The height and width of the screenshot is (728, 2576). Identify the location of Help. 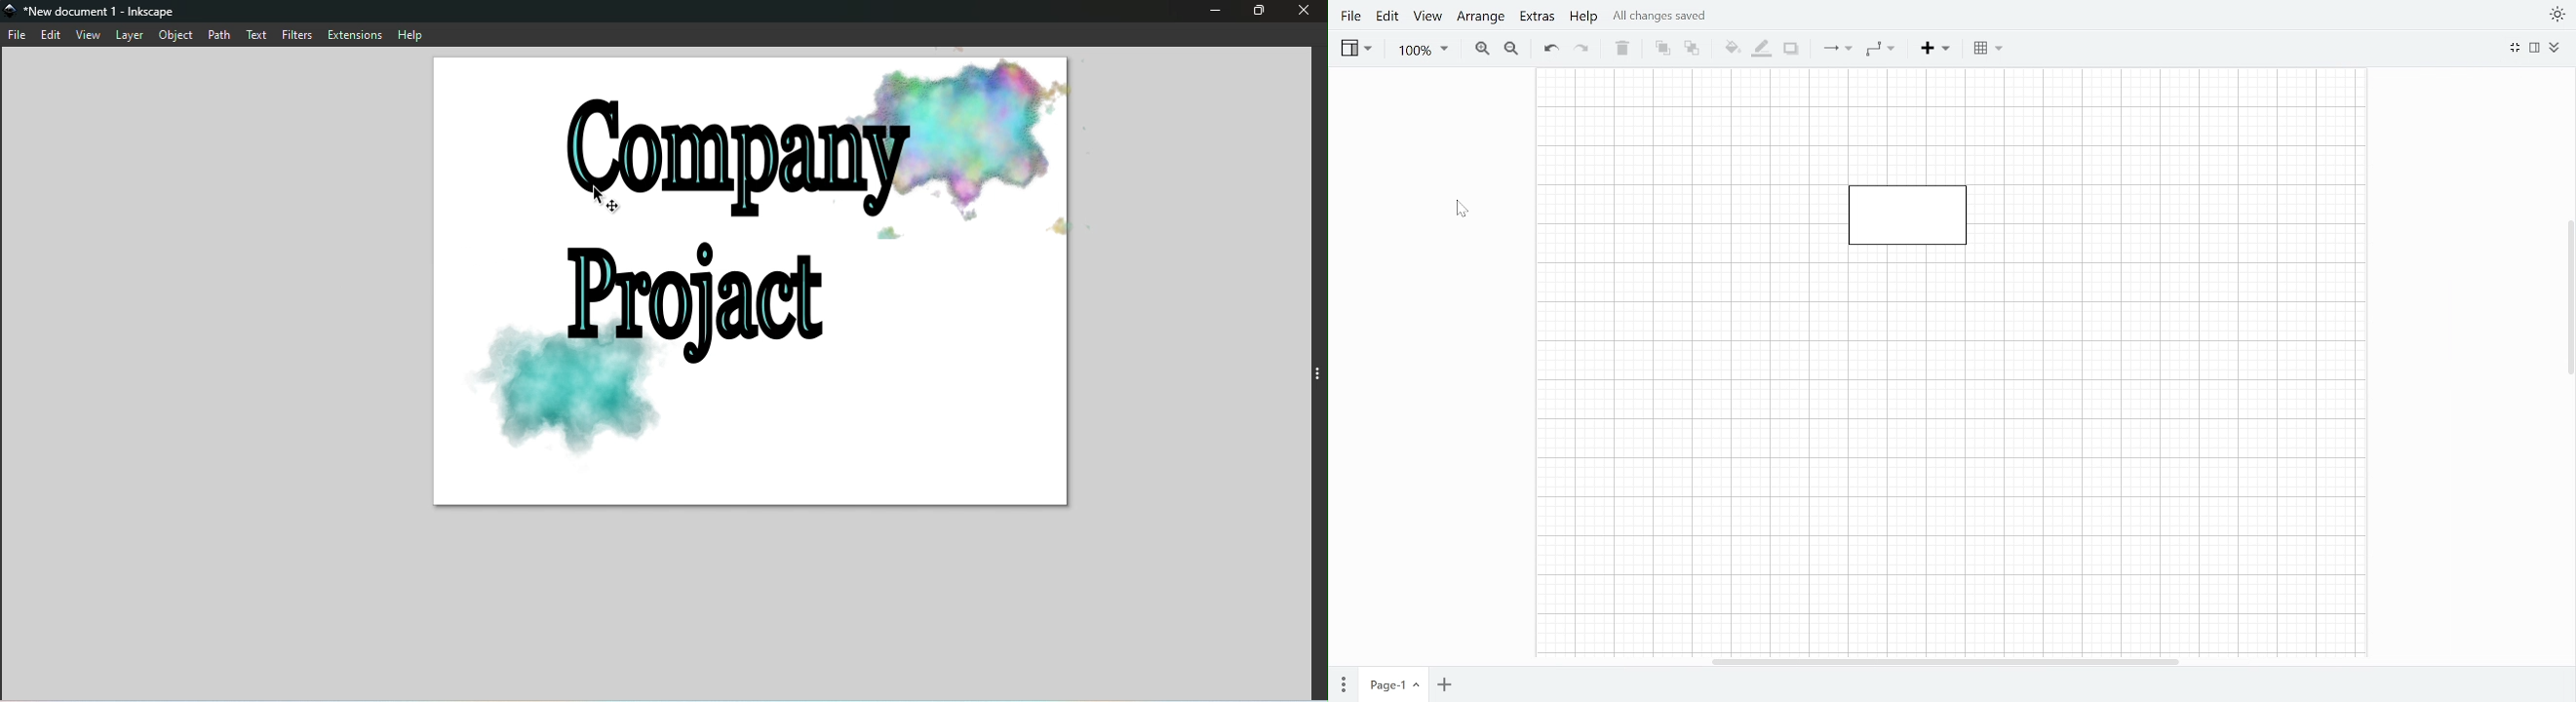
(414, 34).